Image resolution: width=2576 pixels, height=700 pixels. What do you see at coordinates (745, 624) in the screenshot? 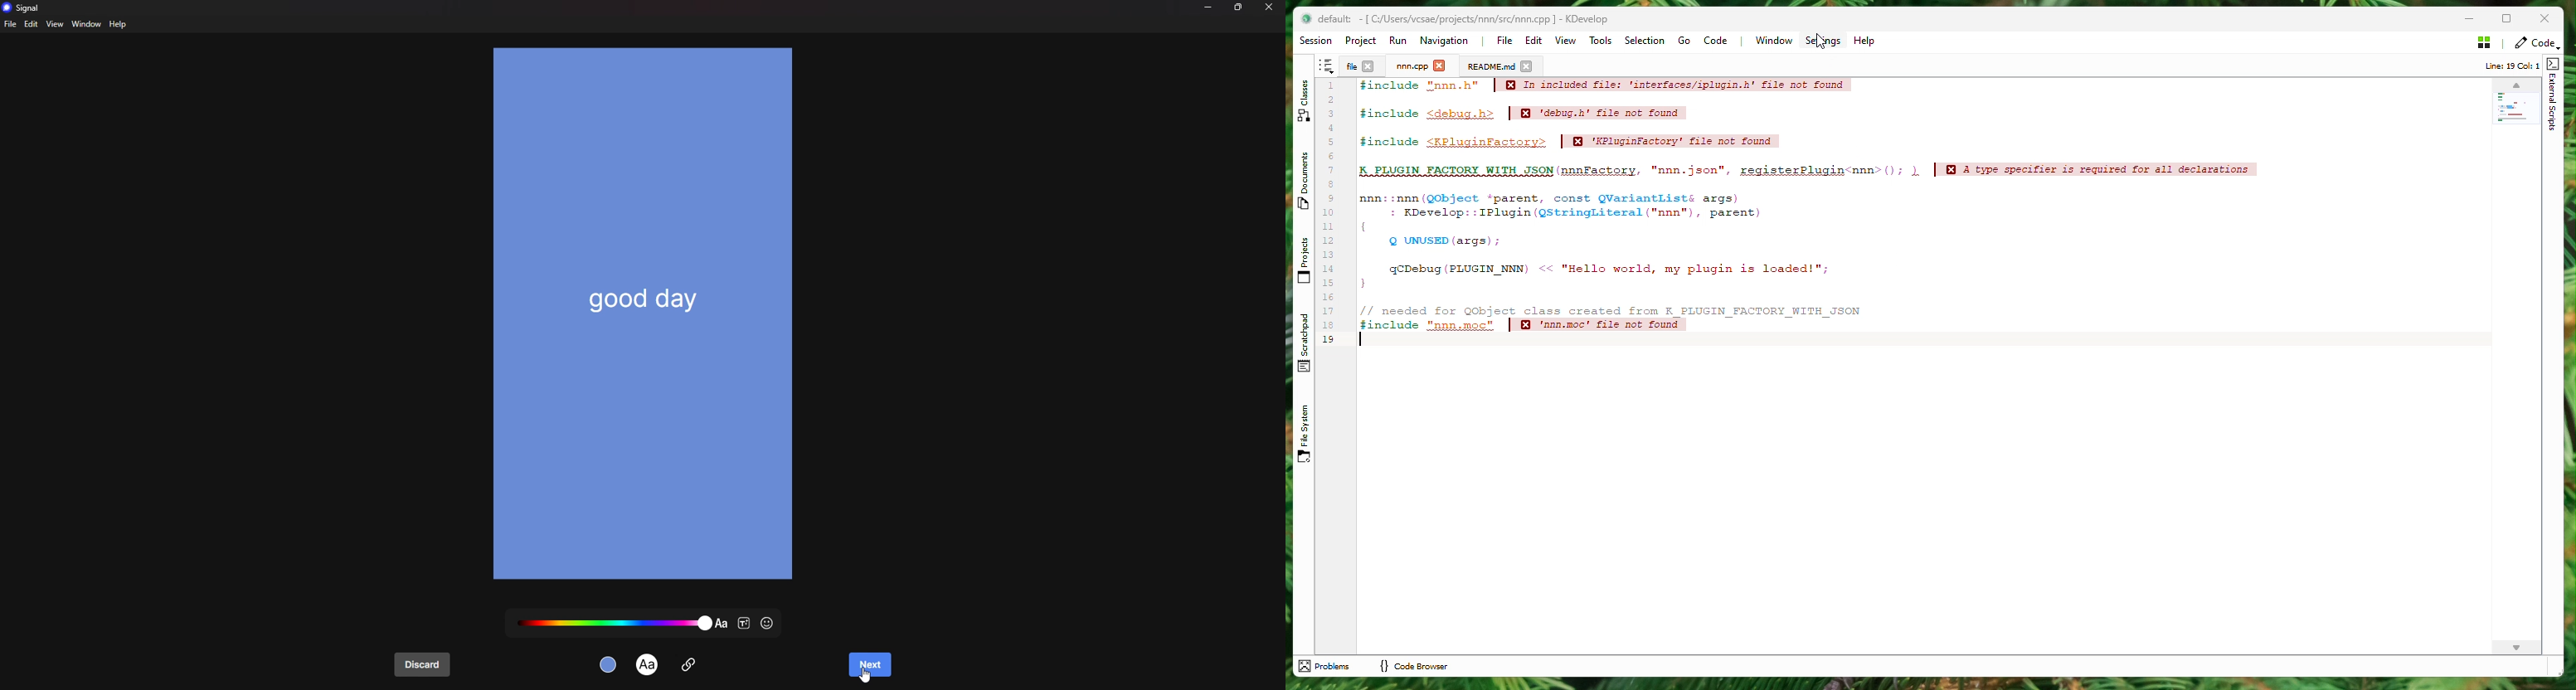
I see `text style` at bounding box center [745, 624].